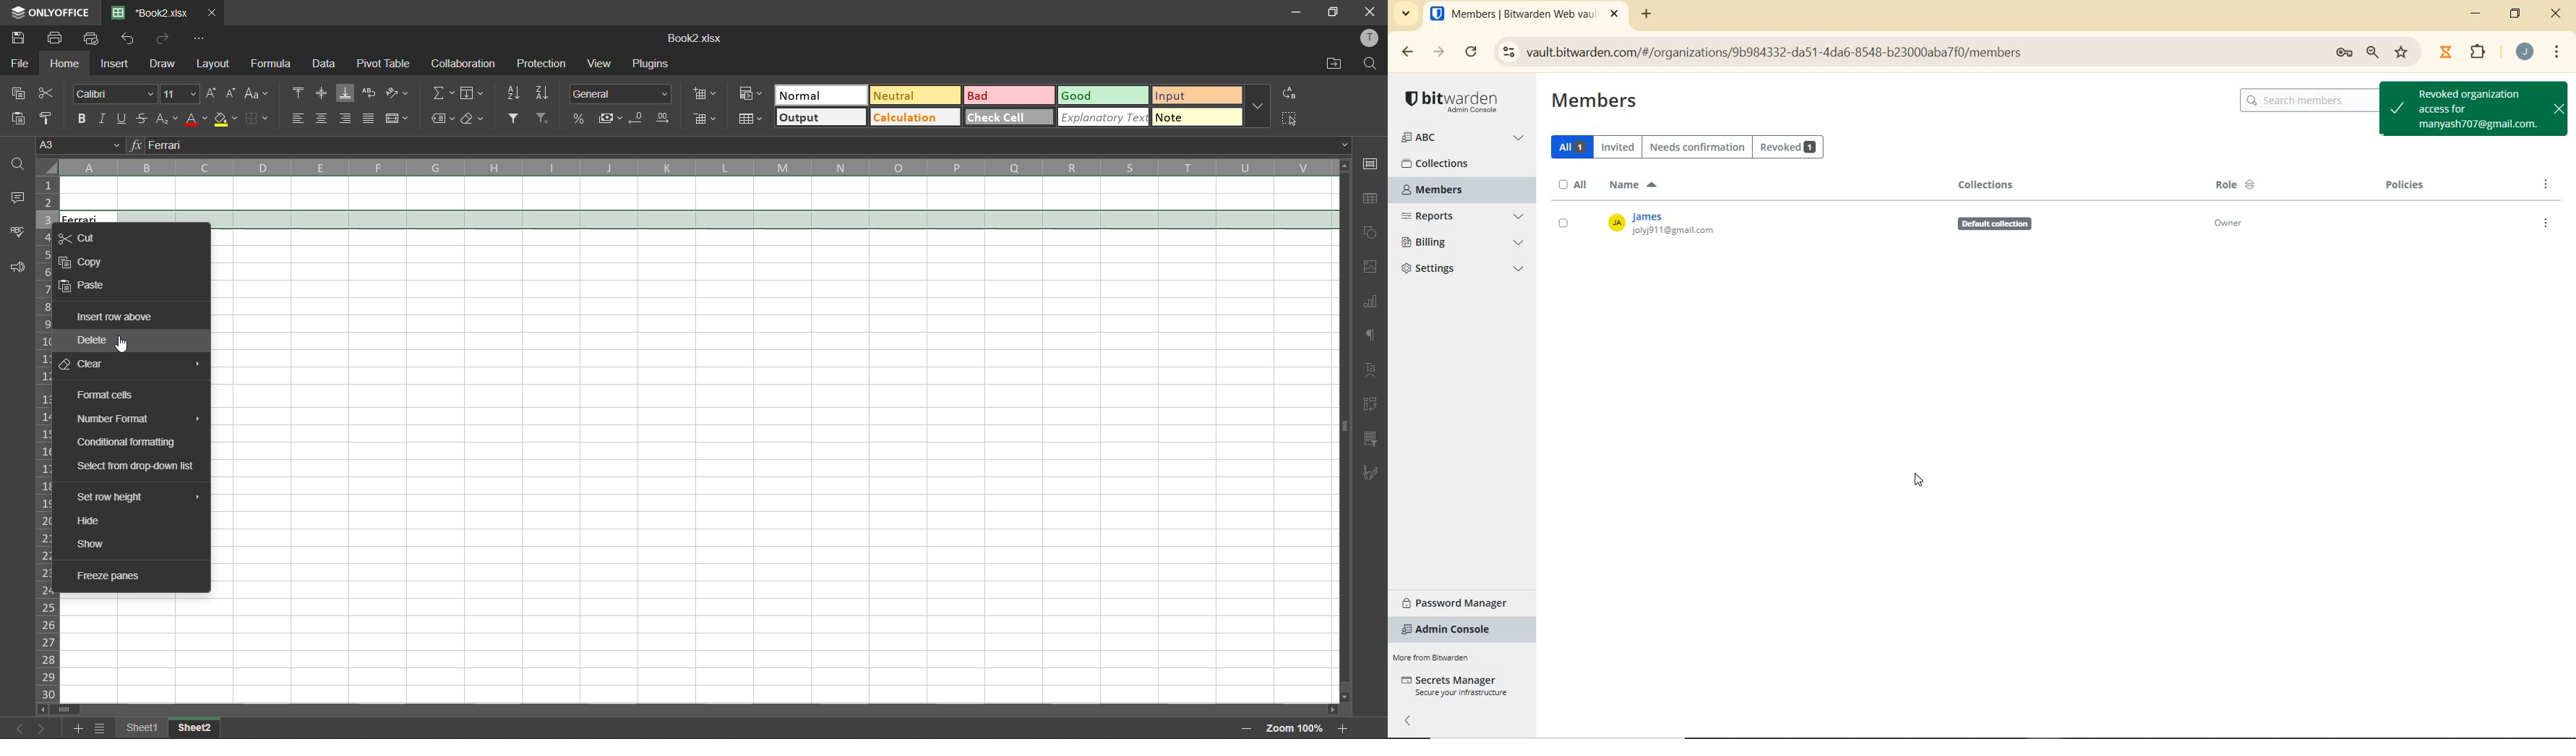 Image resolution: width=2576 pixels, height=756 pixels. What do you see at coordinates (1295, 728) in the screenshot?
I see `zoom 100%` at bounding box center [1295, 728].